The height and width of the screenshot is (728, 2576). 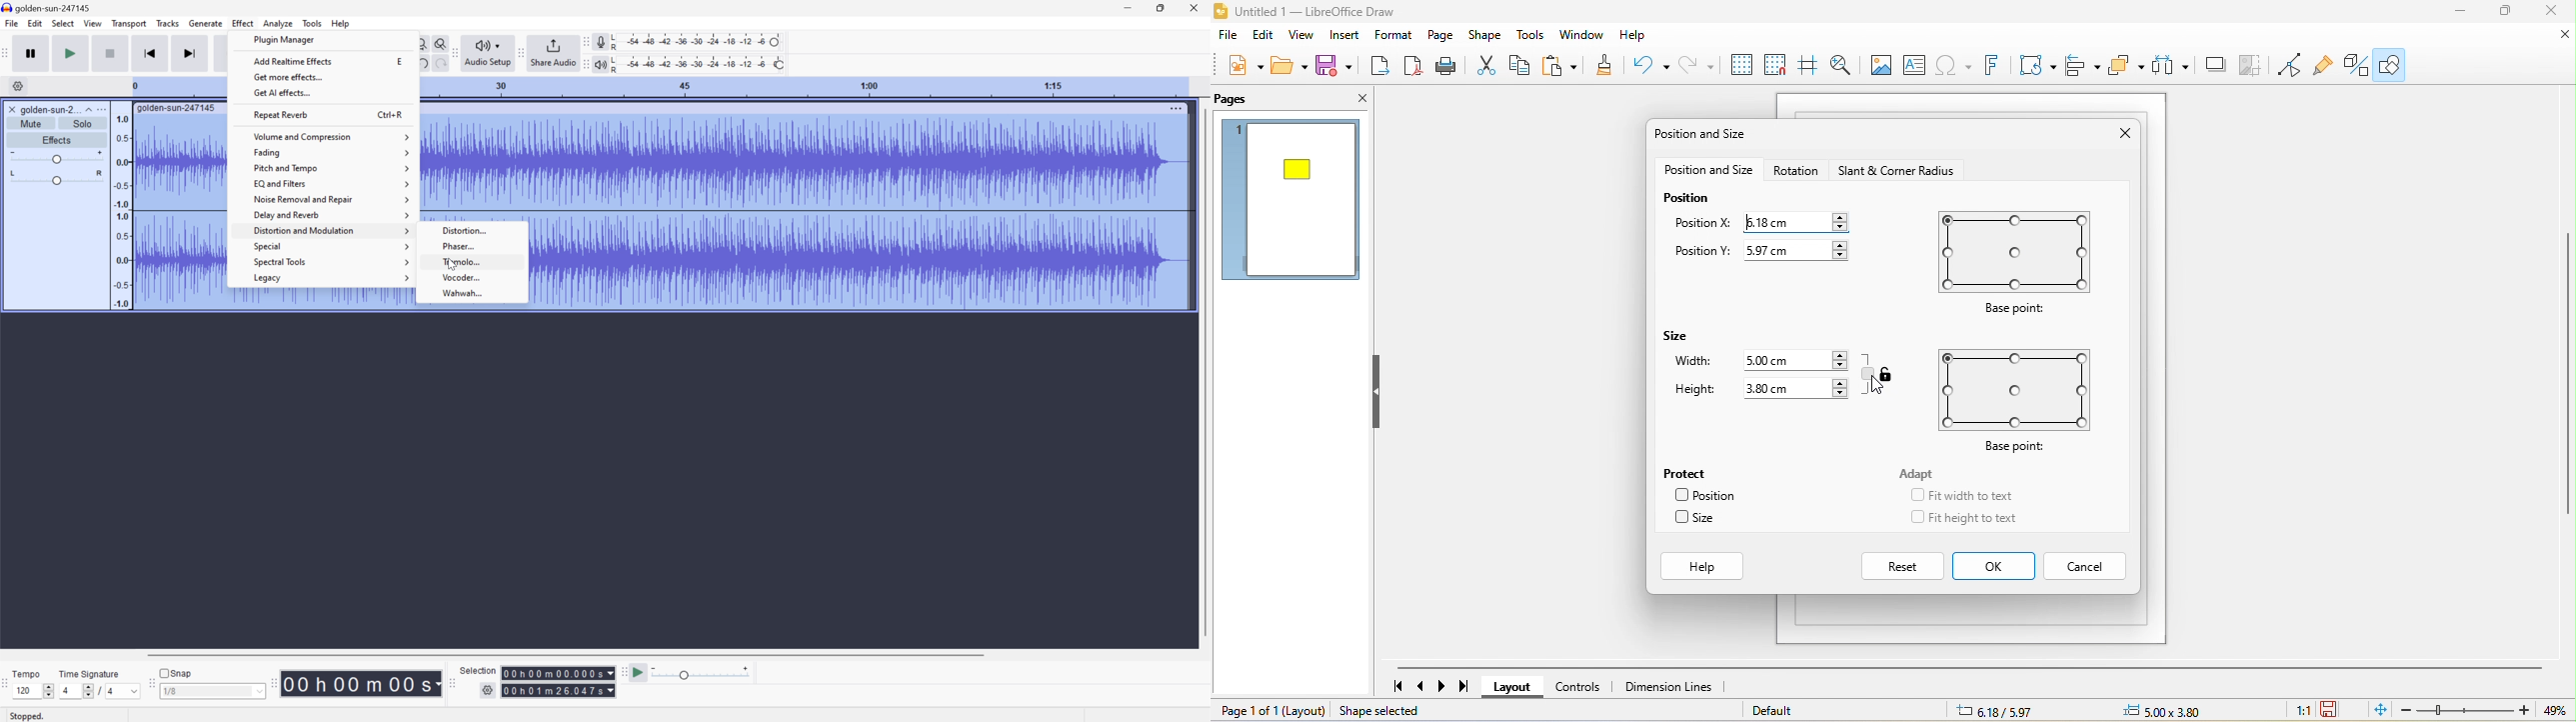 I want to click on Tools, so click(x=312, y=22).